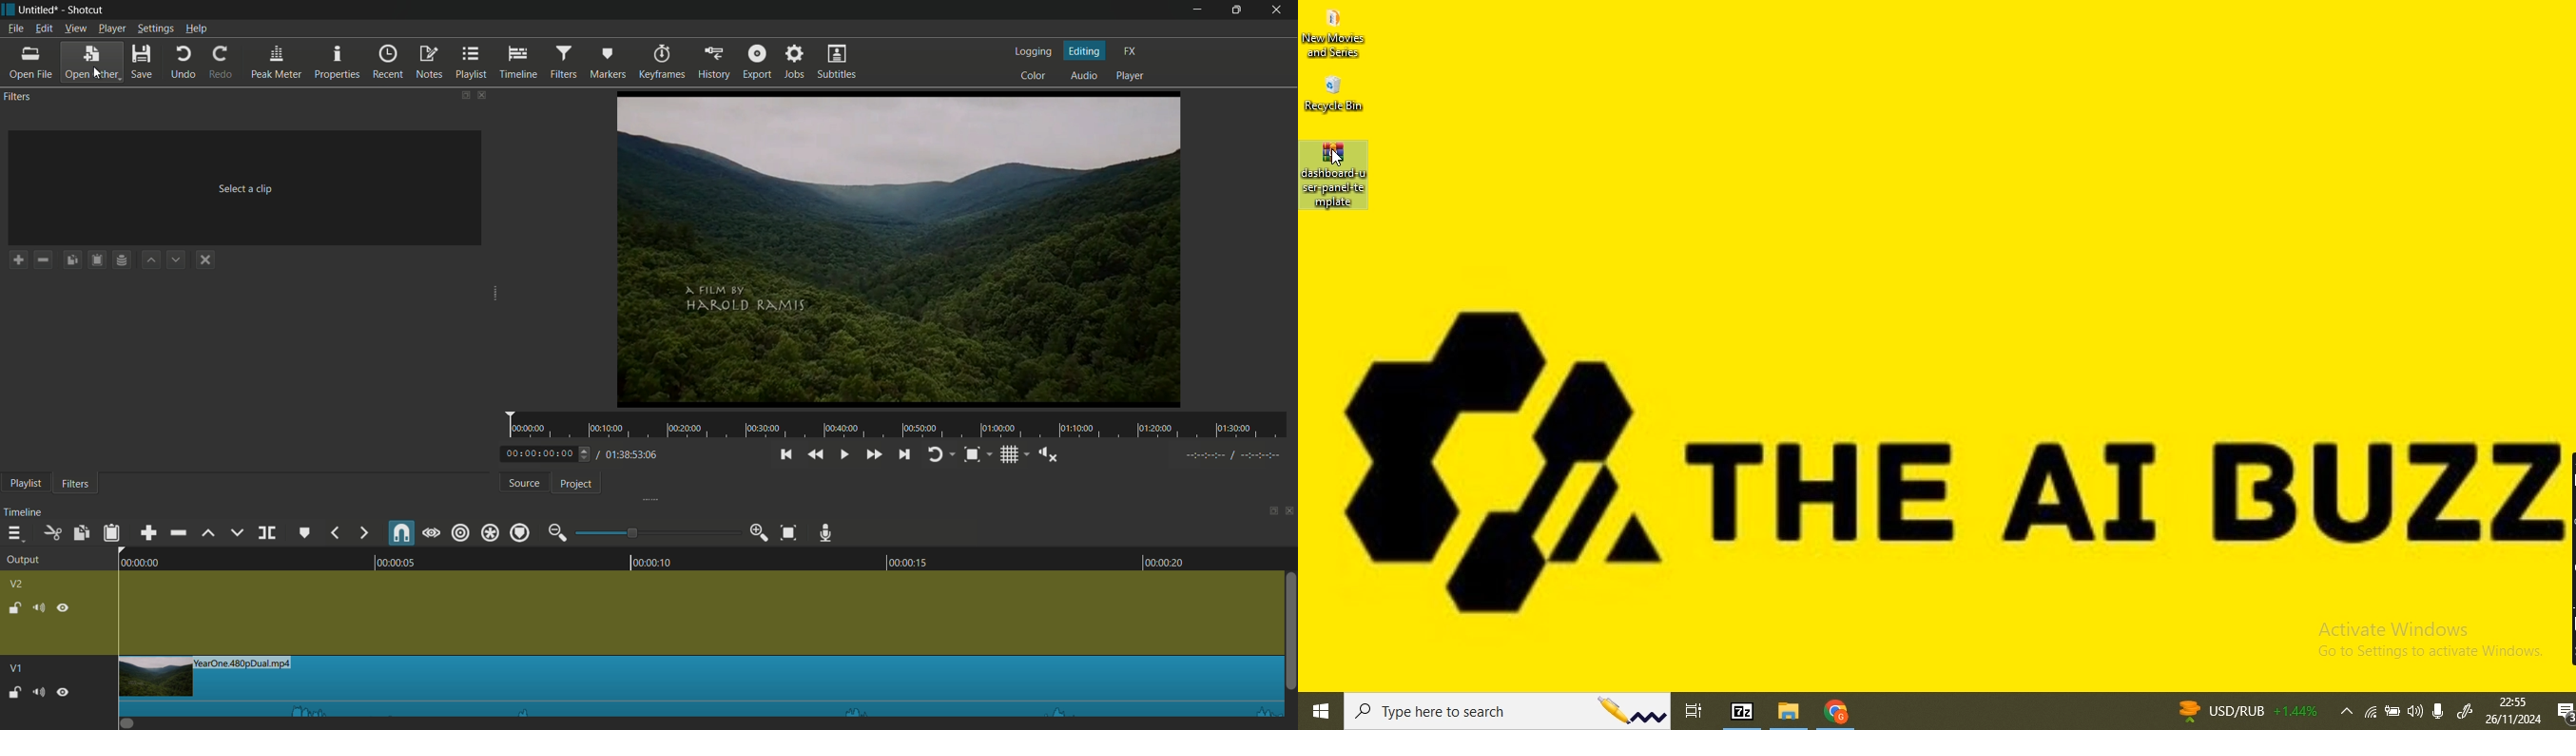 This screenshot has height=756, width=2576. What do you see at coordinates (38, 607) in the screenshot?
I see `mute` at bounding box center [38, 607].